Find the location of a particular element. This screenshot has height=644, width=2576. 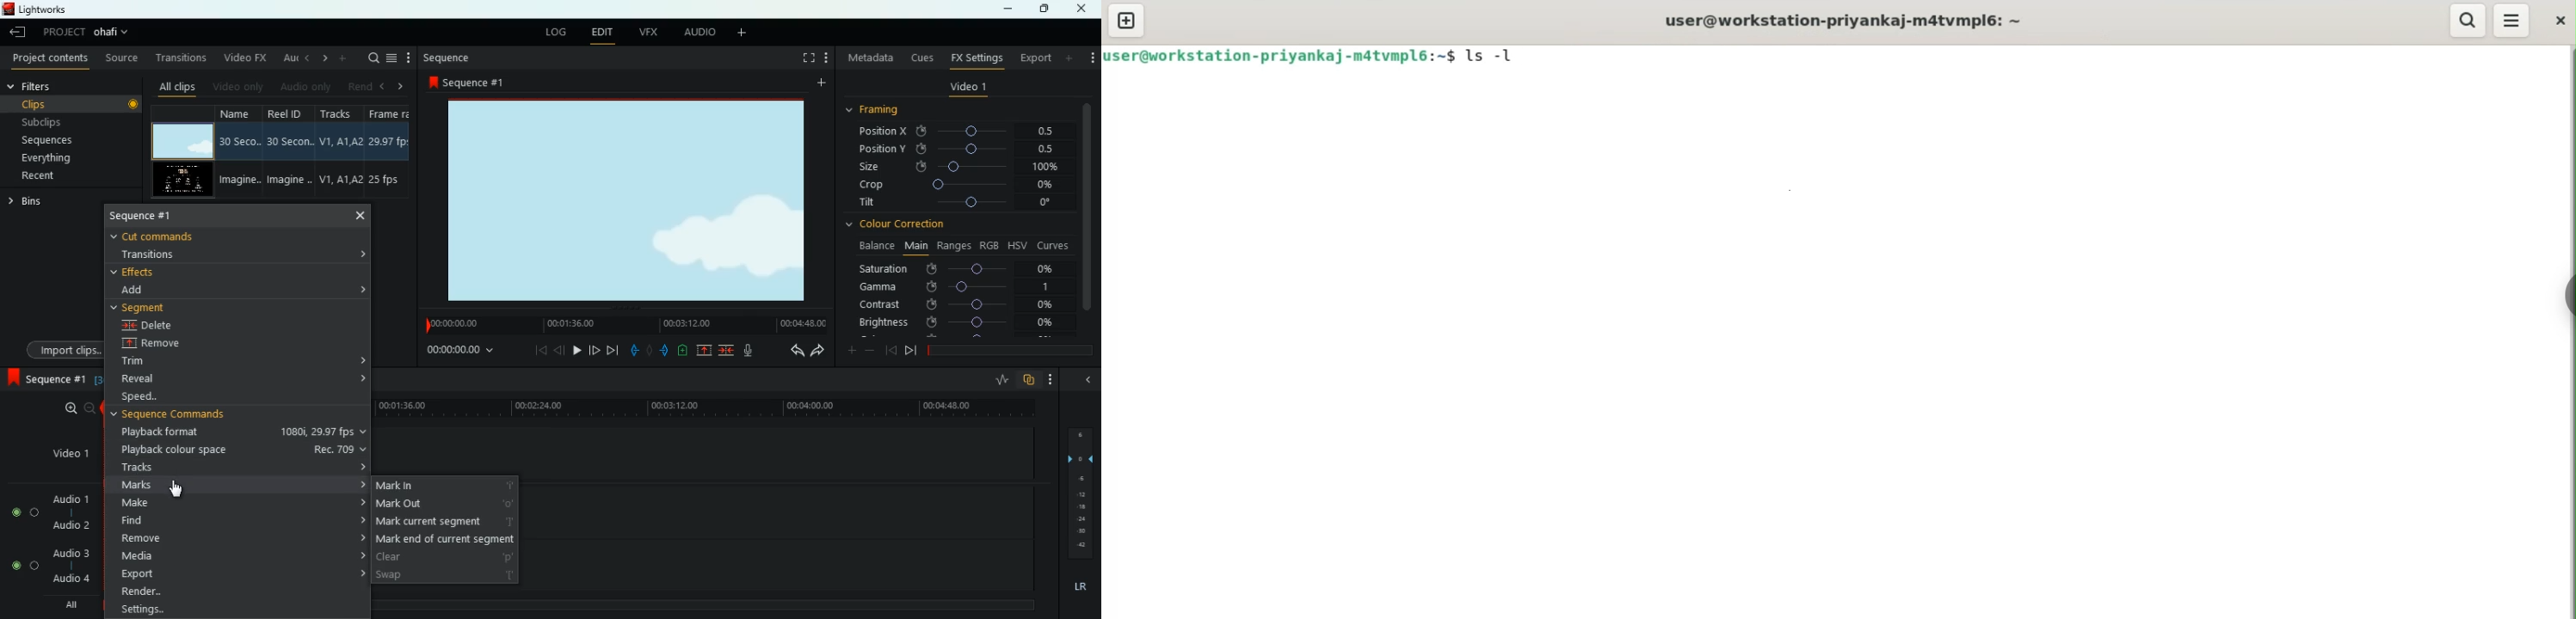

expand is located at coordinates (360, 377).